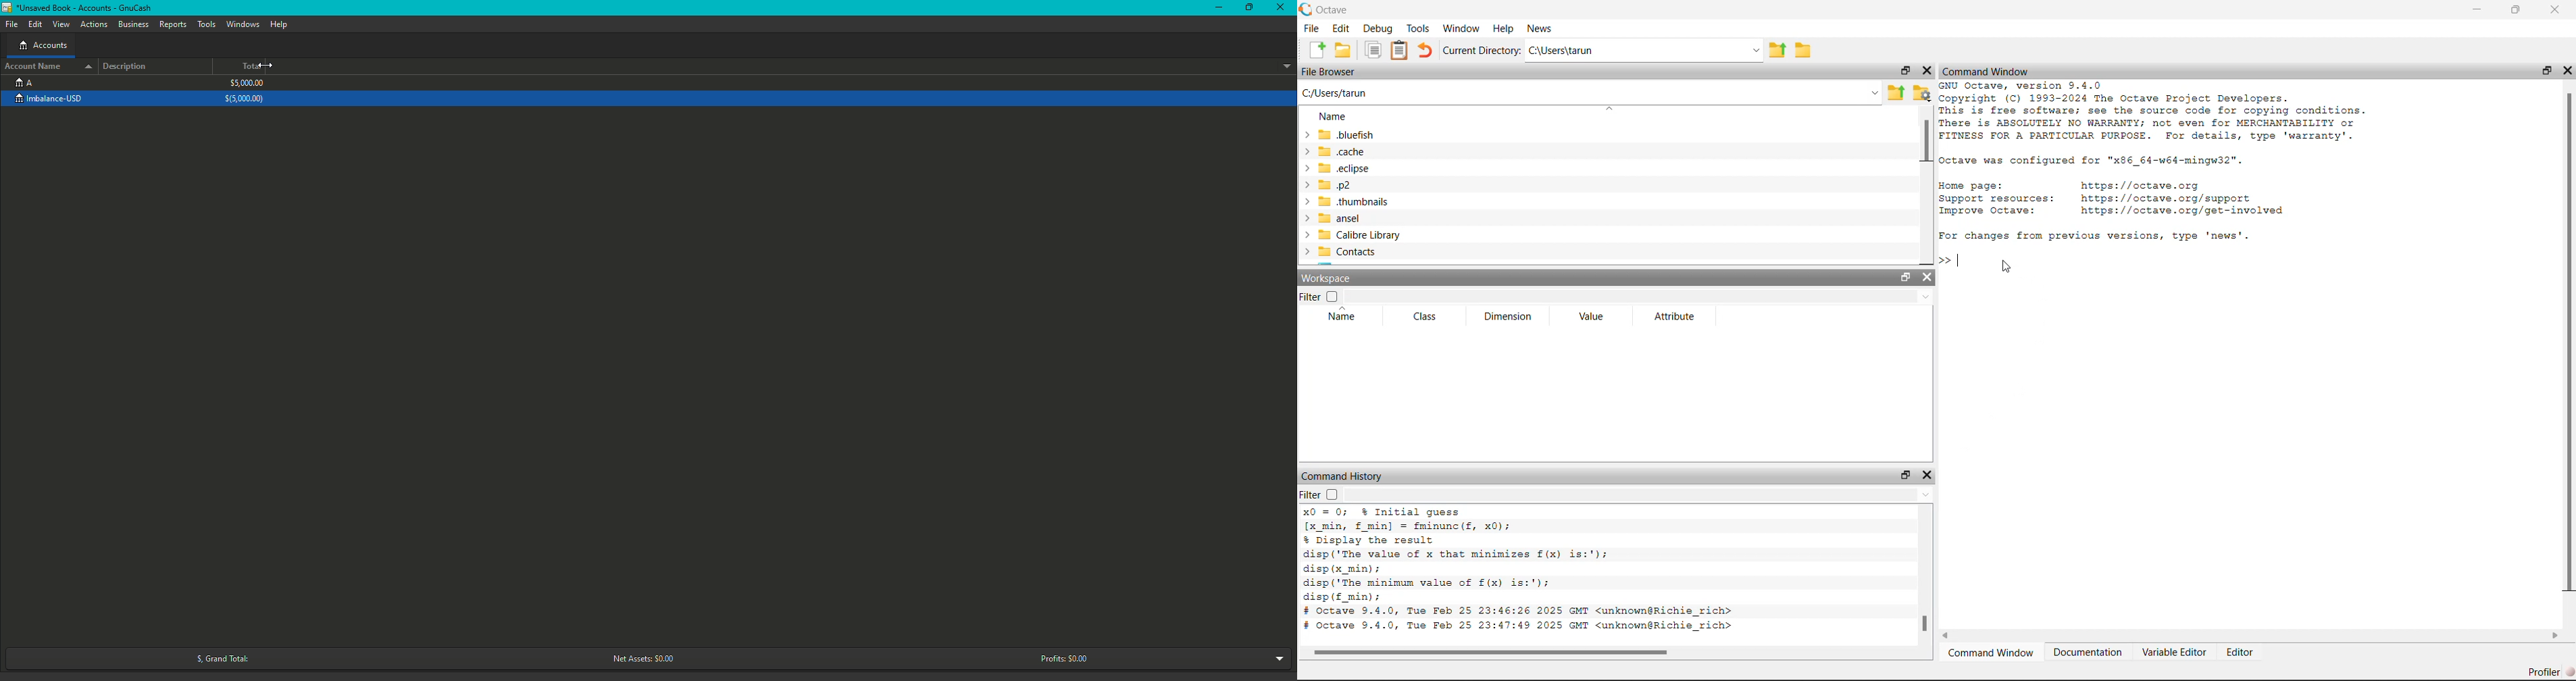 This screenshot has height=700, width=2576. Describe the element at coordinates (1341, 135) in the screenshot. I see `bluefish` at that location.